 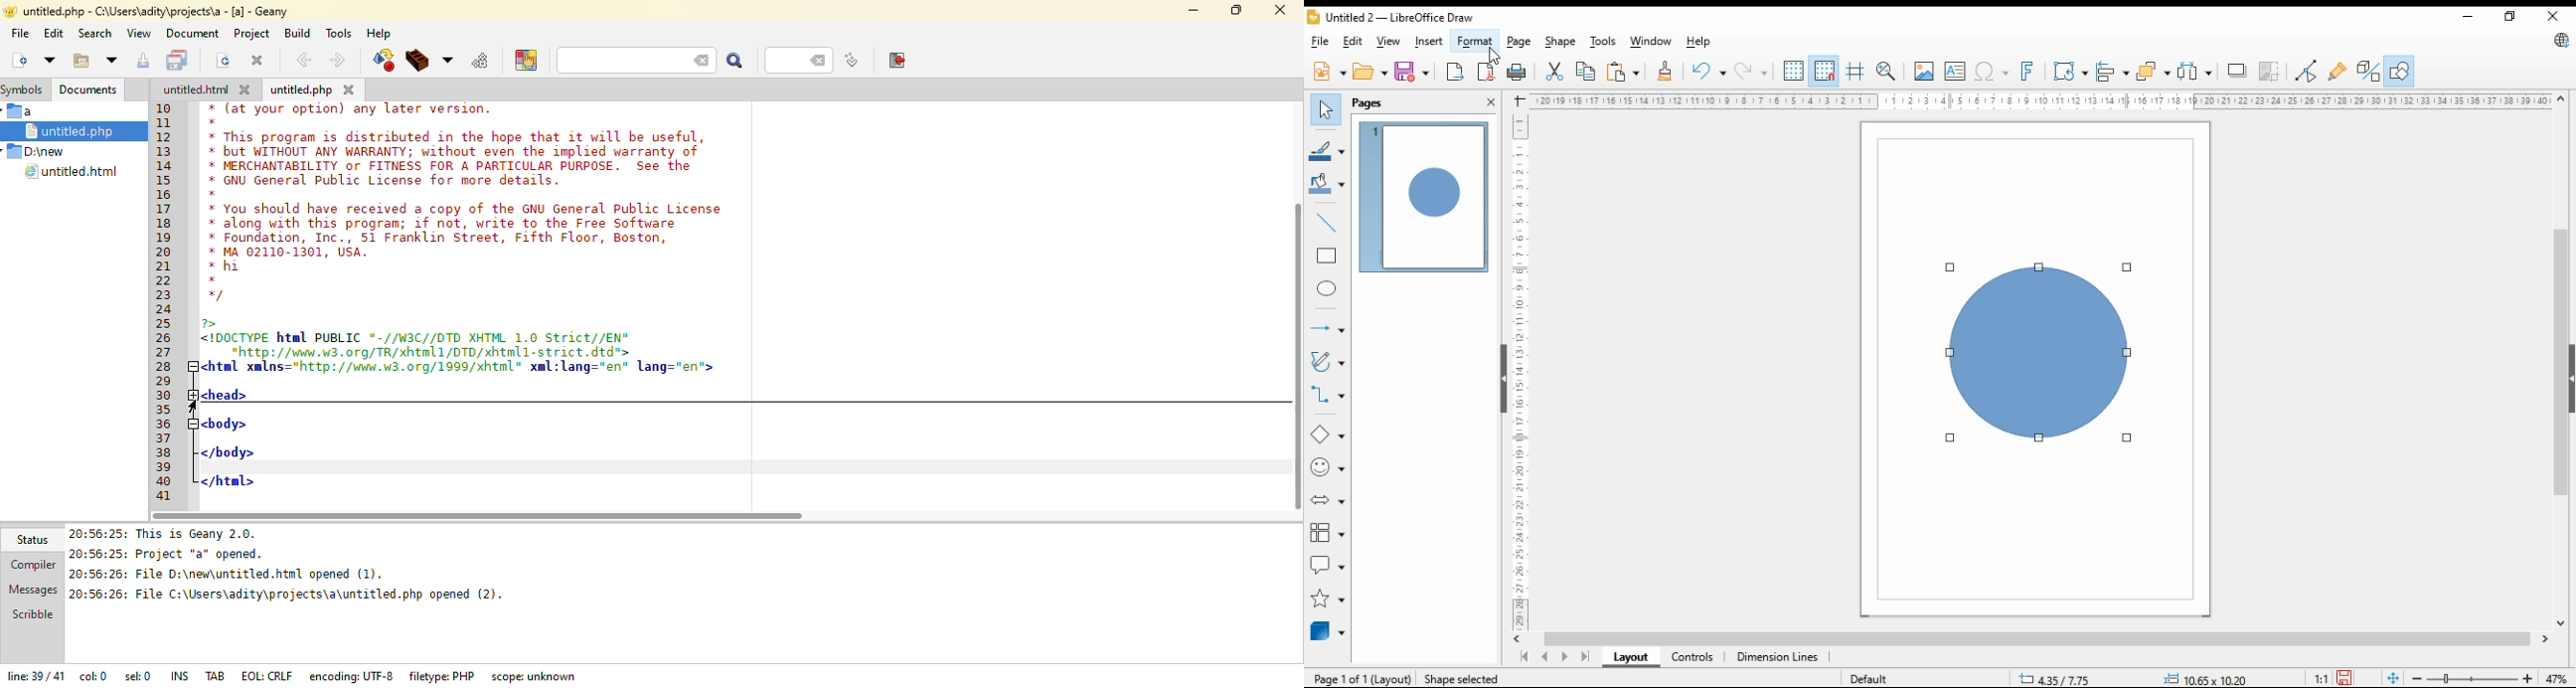 What do you see at coordinates (1411, 71) in the screenshot?
I see `save` at bounding box center [1411, 71].